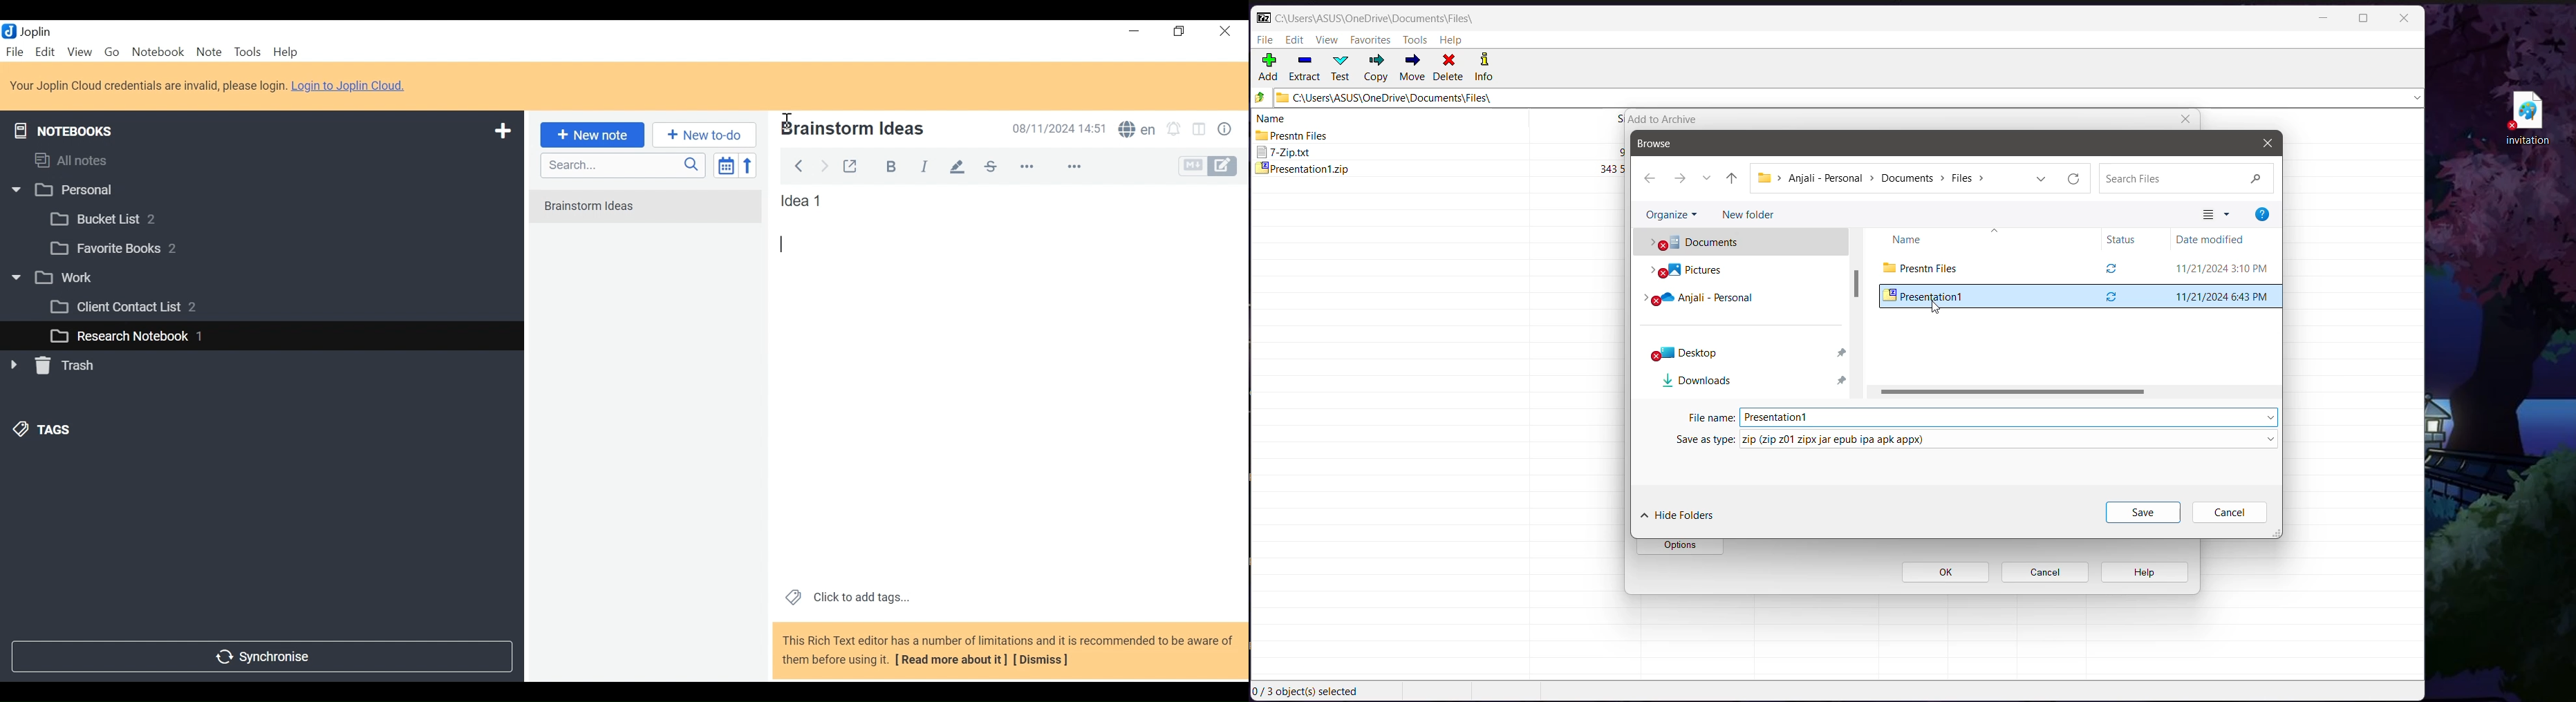 Image resolution: width=2576 pixels, height=728 pixels. Describe the element at coordinates (2008, 417) in the screenshot. I see `Set the File Name` at that location.